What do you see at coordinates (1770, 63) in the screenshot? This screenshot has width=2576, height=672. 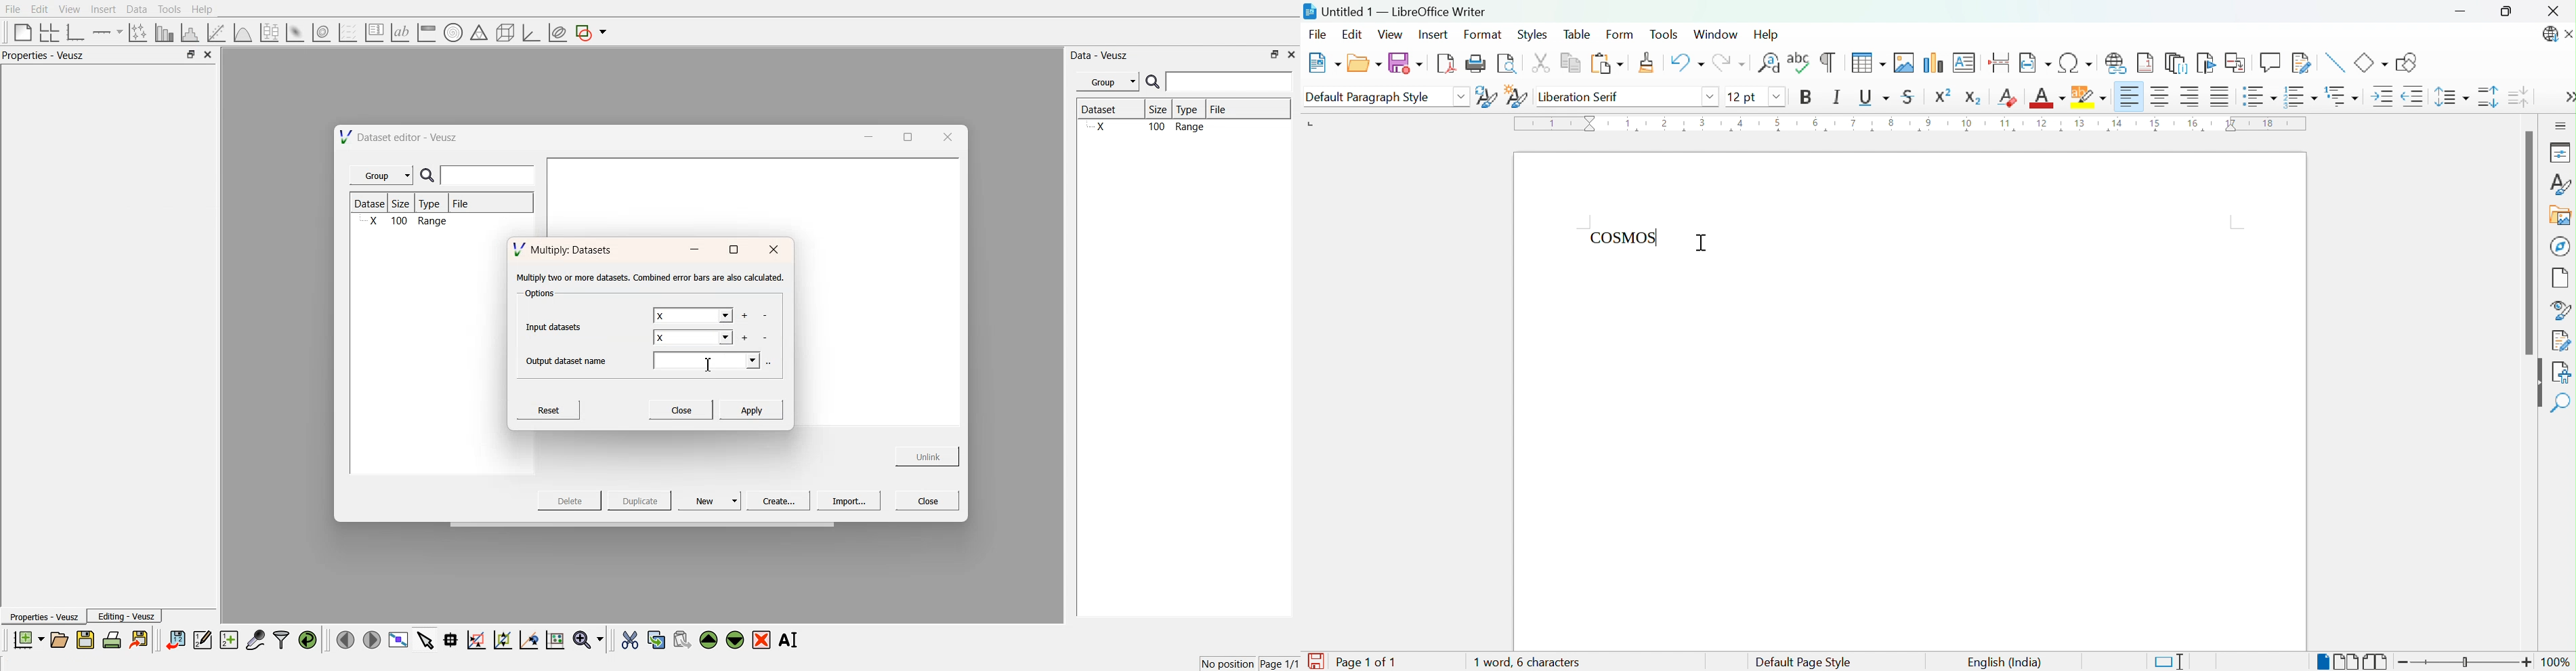 I see `Find and Replace` at bounding box center [1770, 63].